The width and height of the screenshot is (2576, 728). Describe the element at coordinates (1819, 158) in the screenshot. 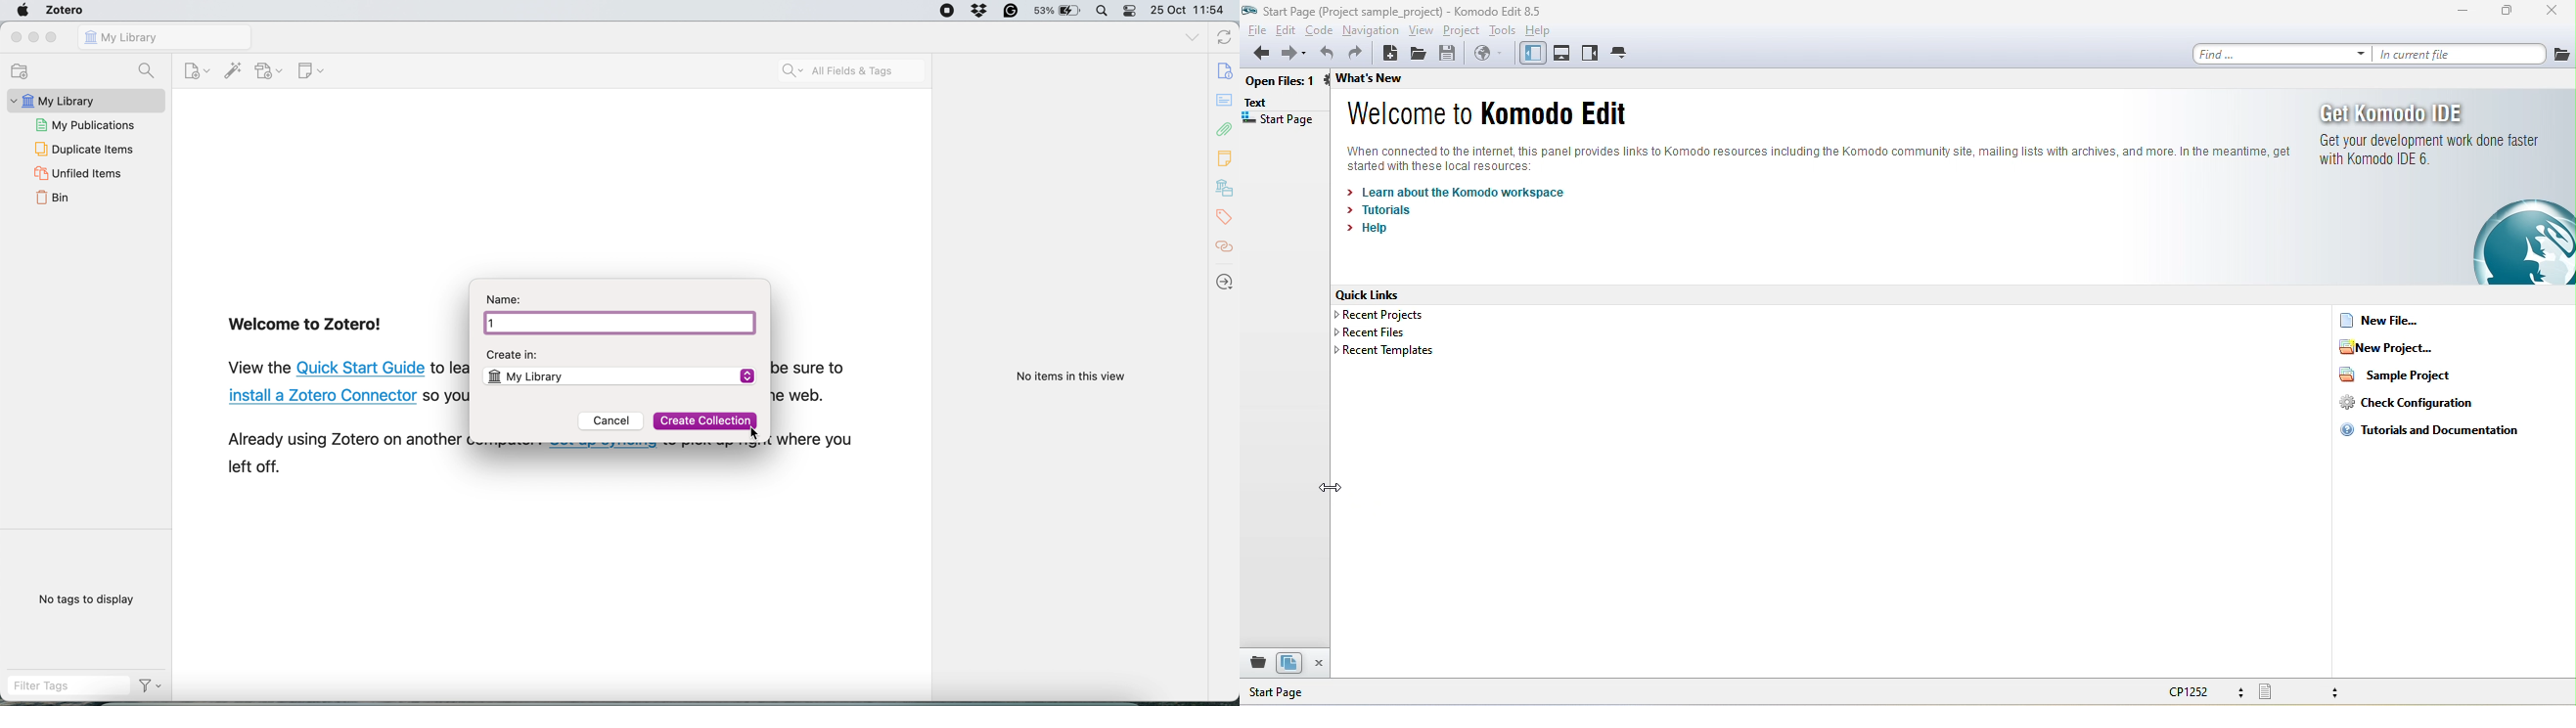

I see `komodo text` at that location.